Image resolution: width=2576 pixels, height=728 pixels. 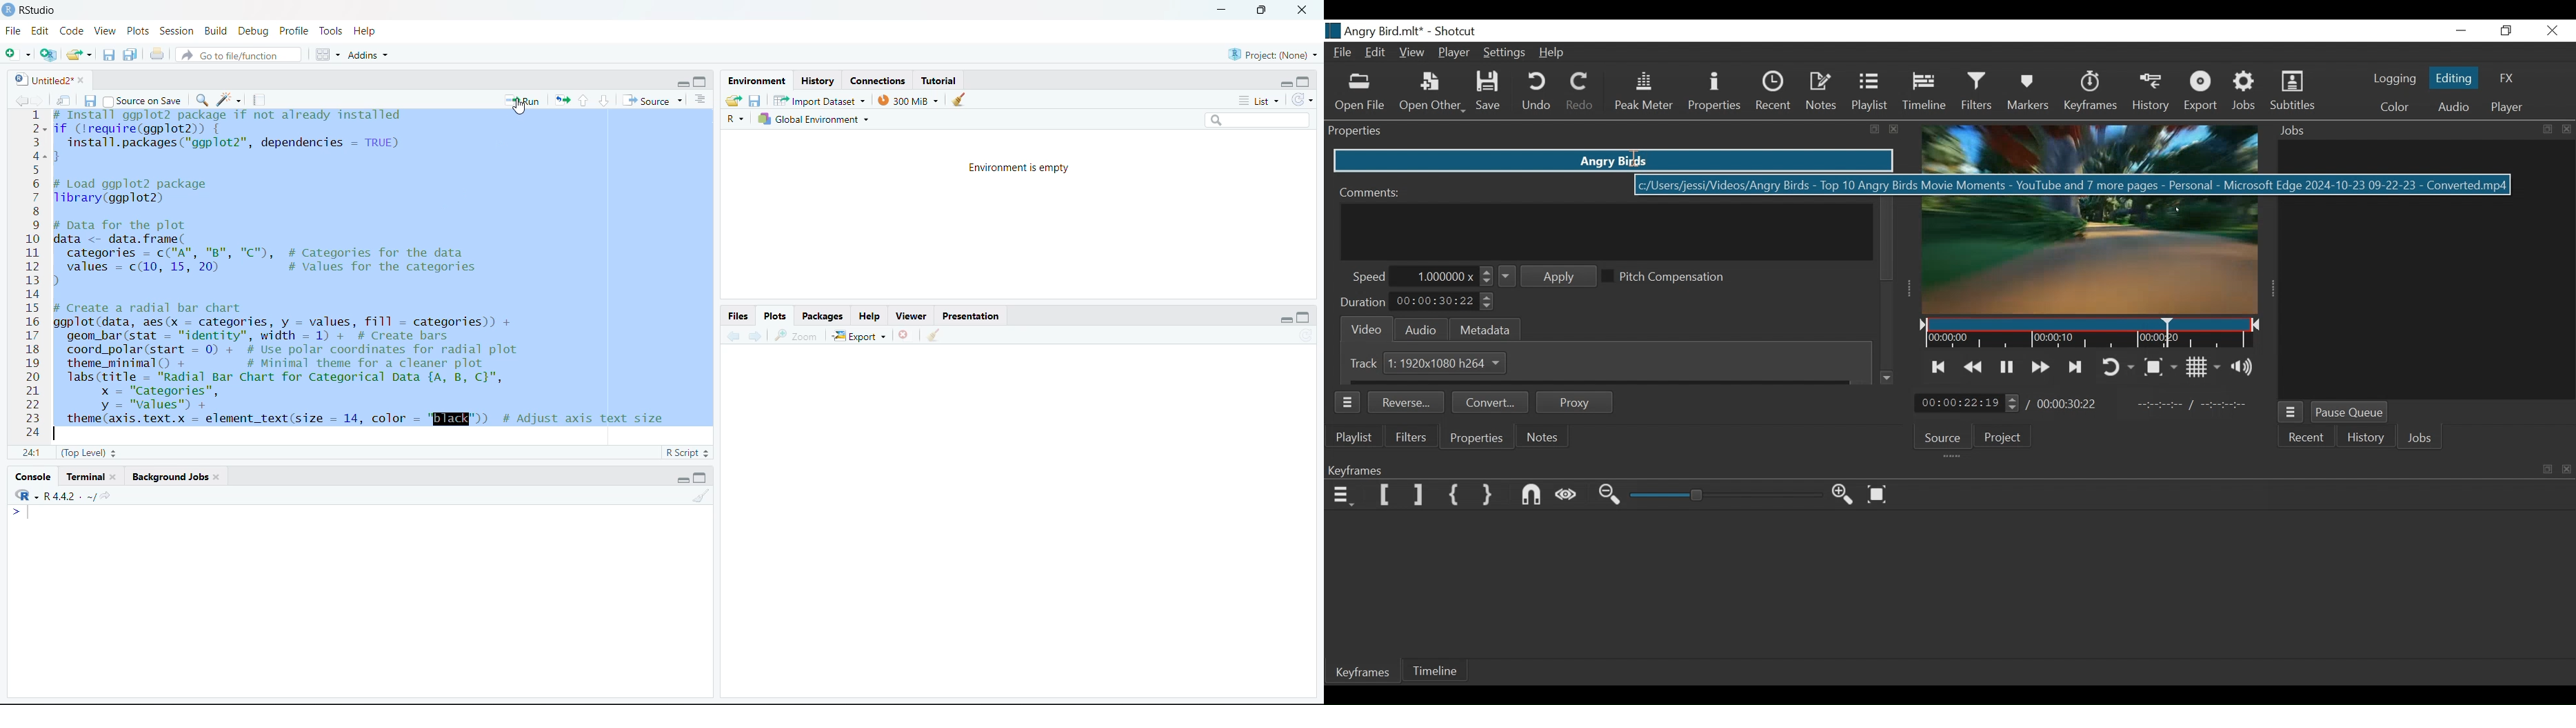 I want to click on Help, so click(x=872, y=315).